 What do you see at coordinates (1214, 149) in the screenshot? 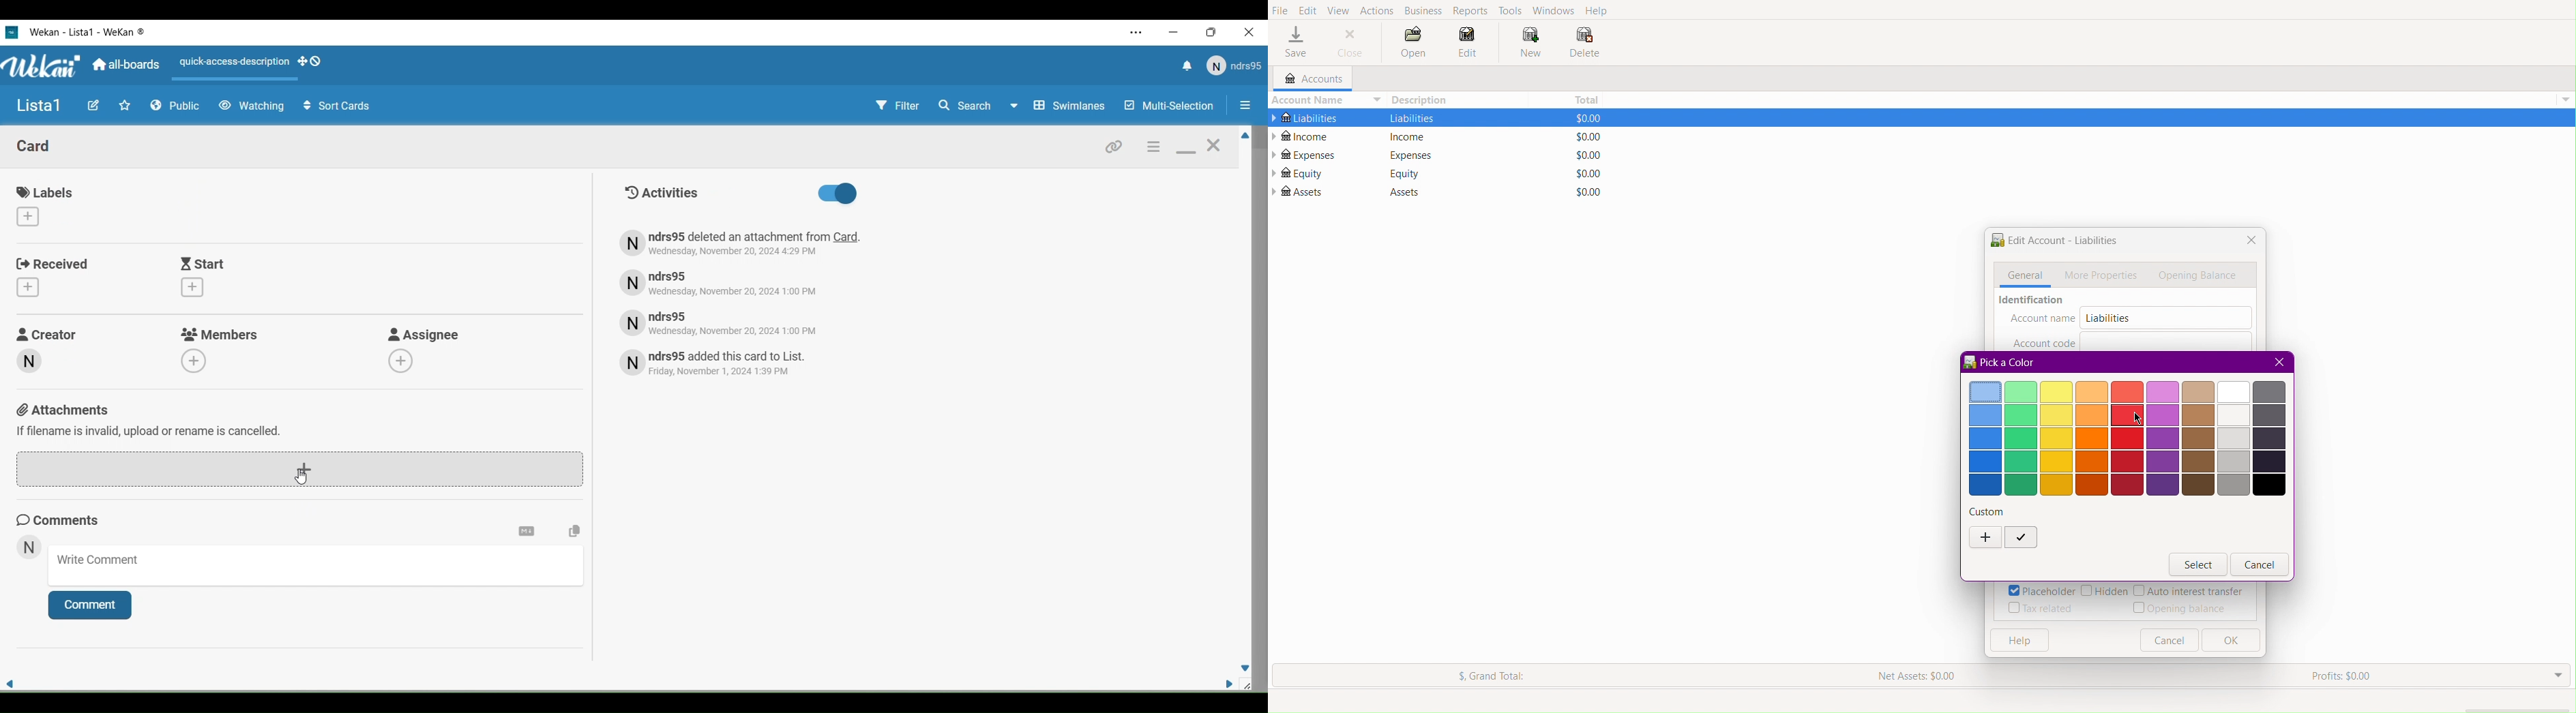
I see `Close` at bounding box center [1214, 149].